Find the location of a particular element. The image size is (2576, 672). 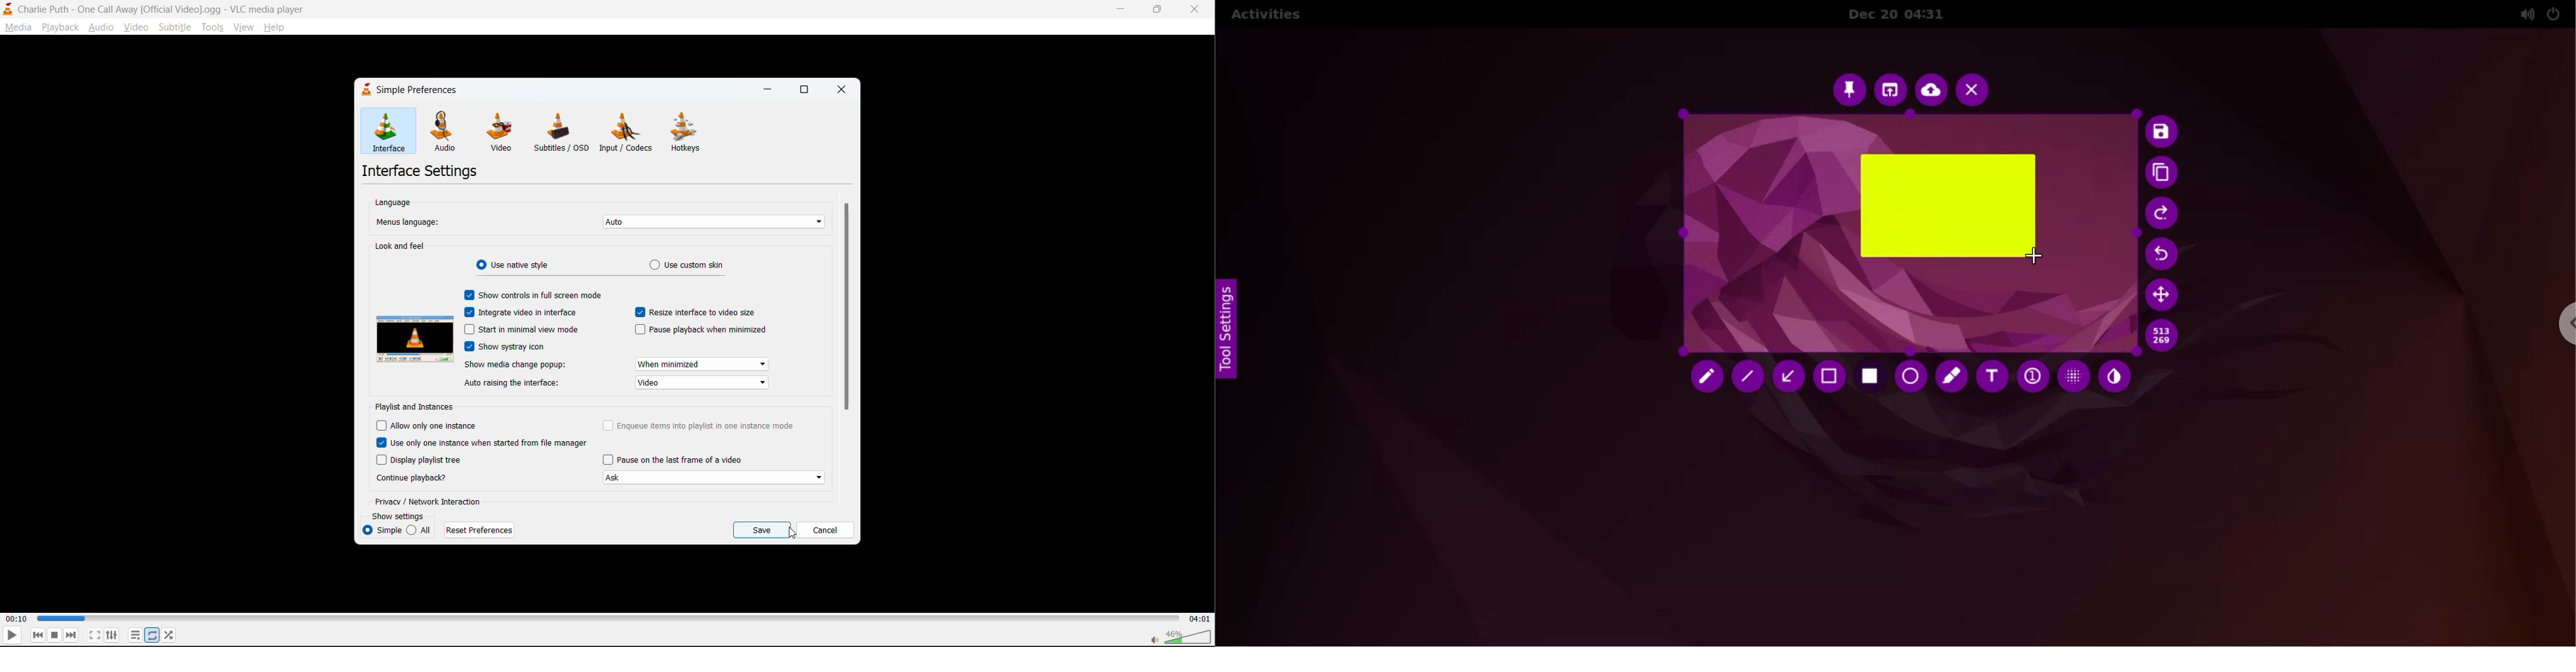

settings is located at coordinates (113, 634).